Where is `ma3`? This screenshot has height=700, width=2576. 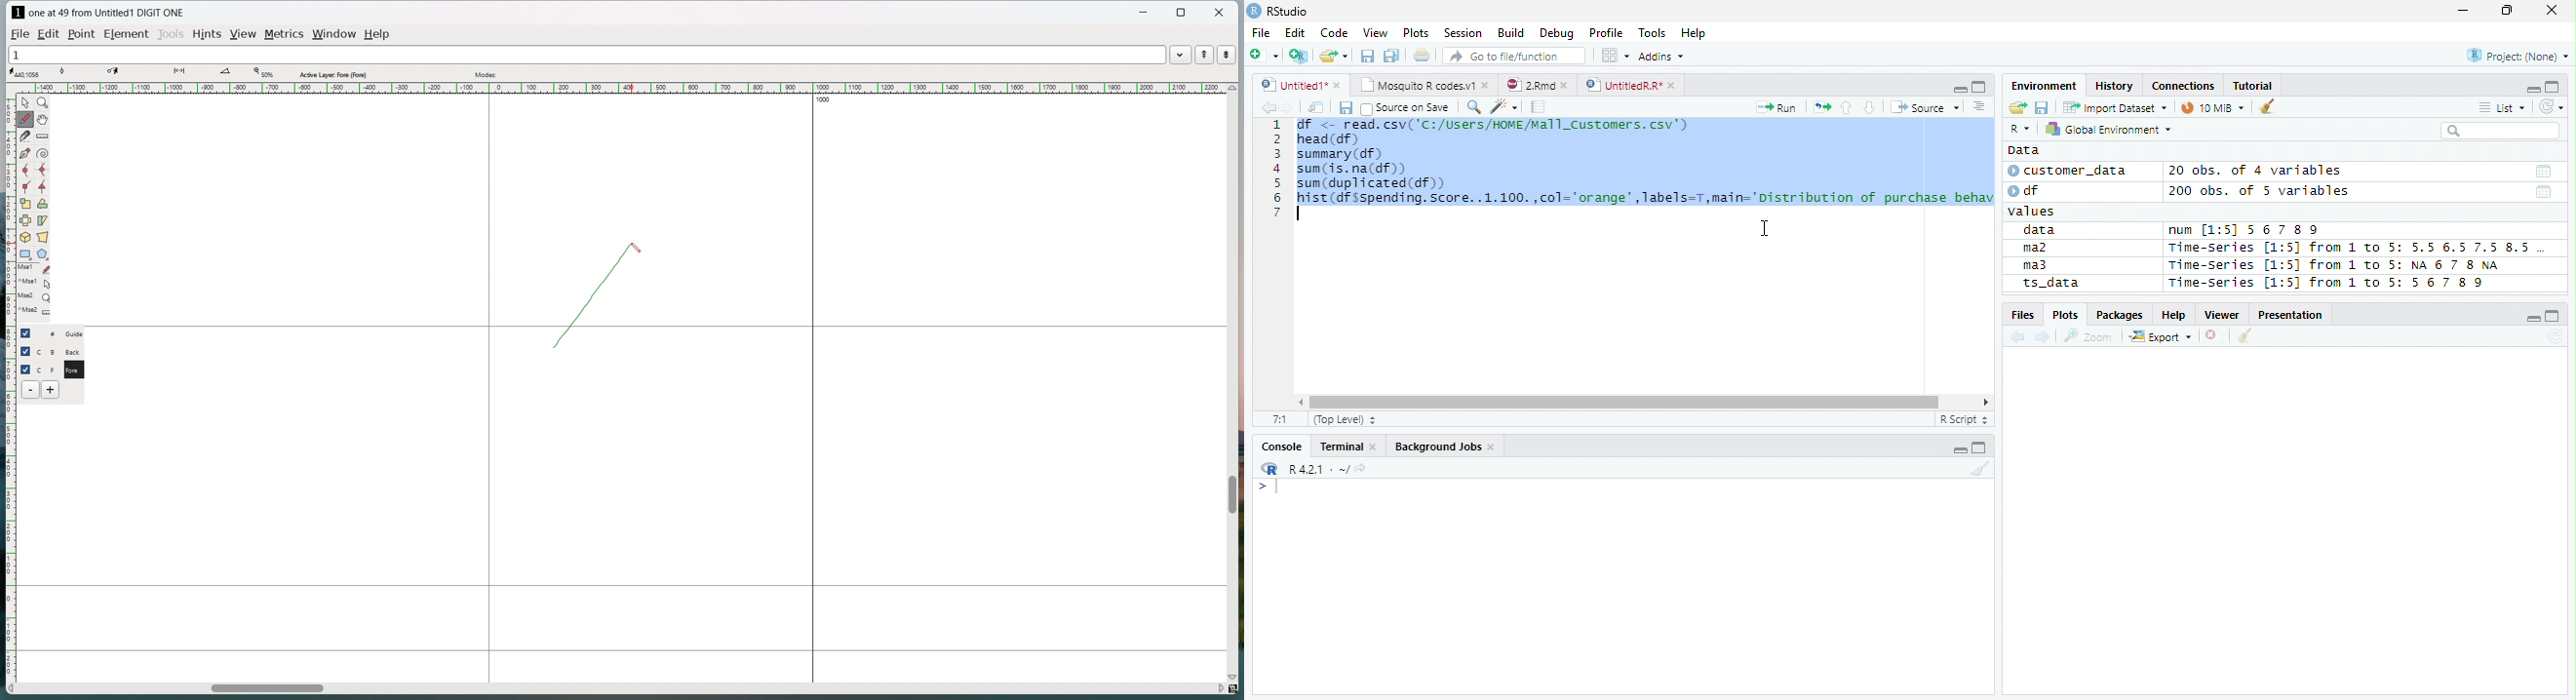 ma3 is located at coordinates (2040, 265).